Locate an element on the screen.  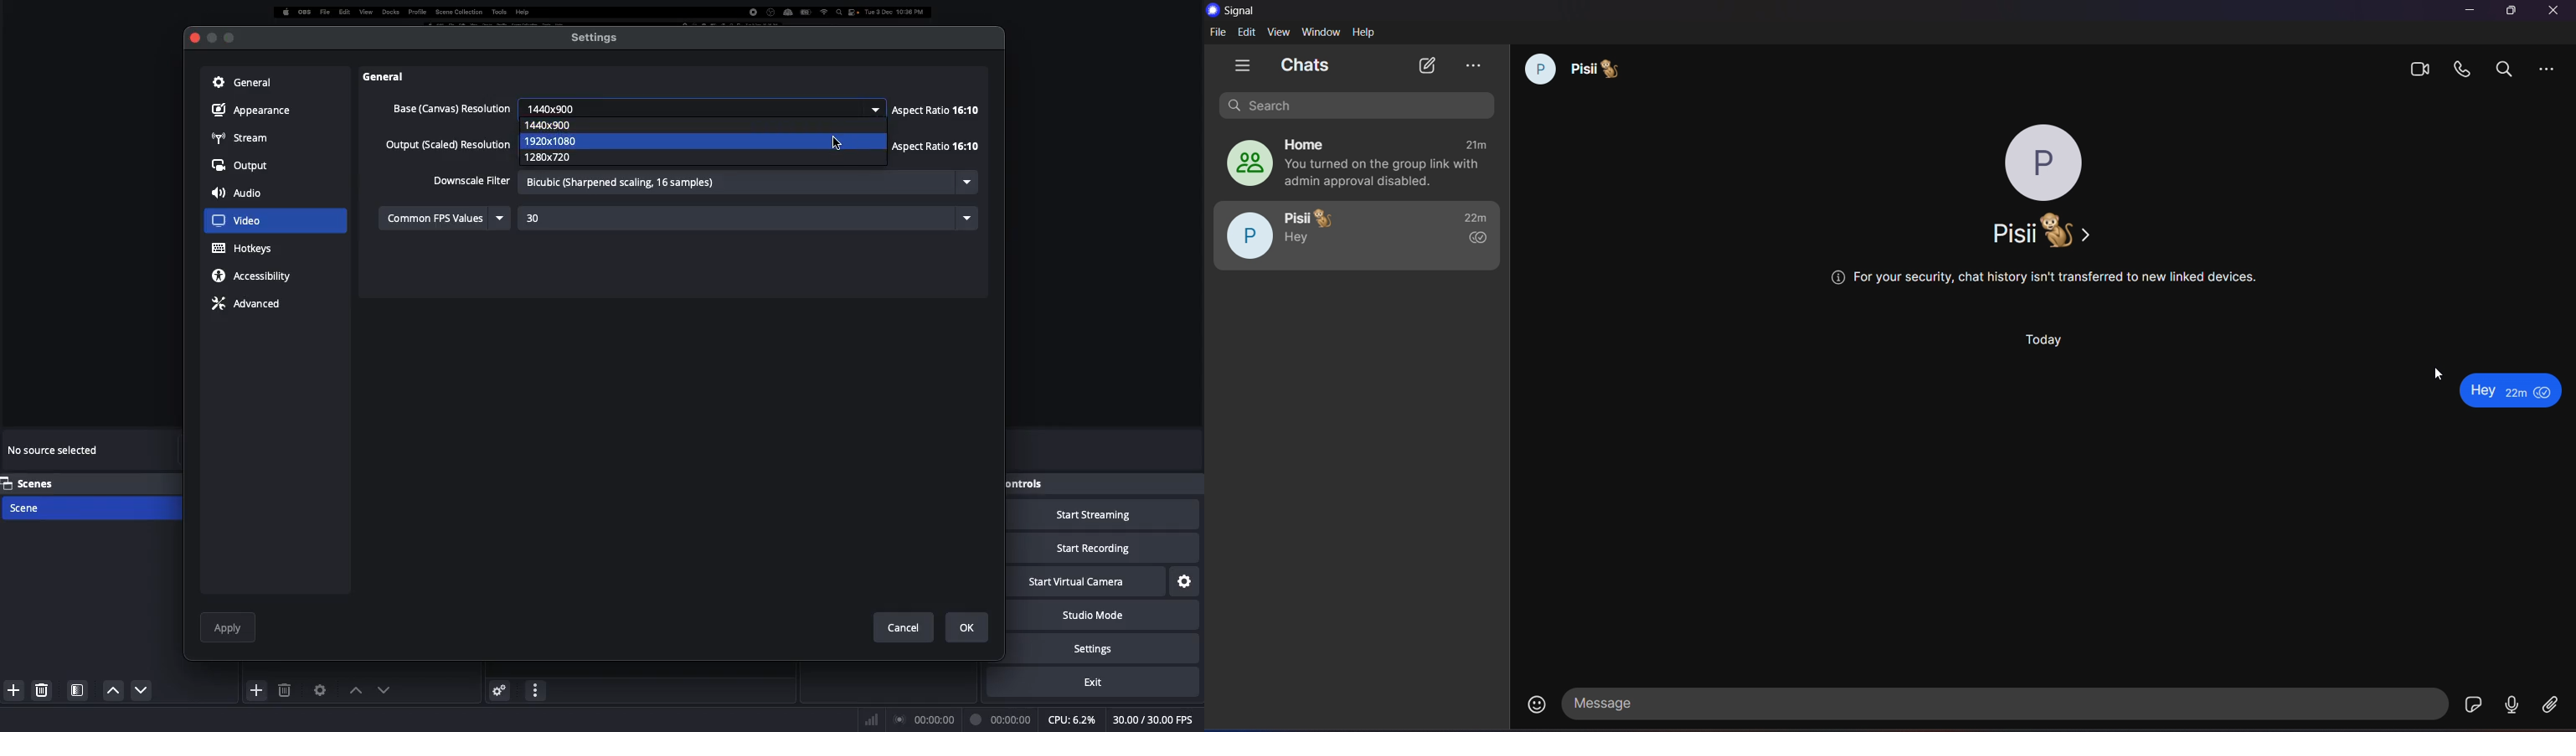
Bars is located at coordinates (873, 718).